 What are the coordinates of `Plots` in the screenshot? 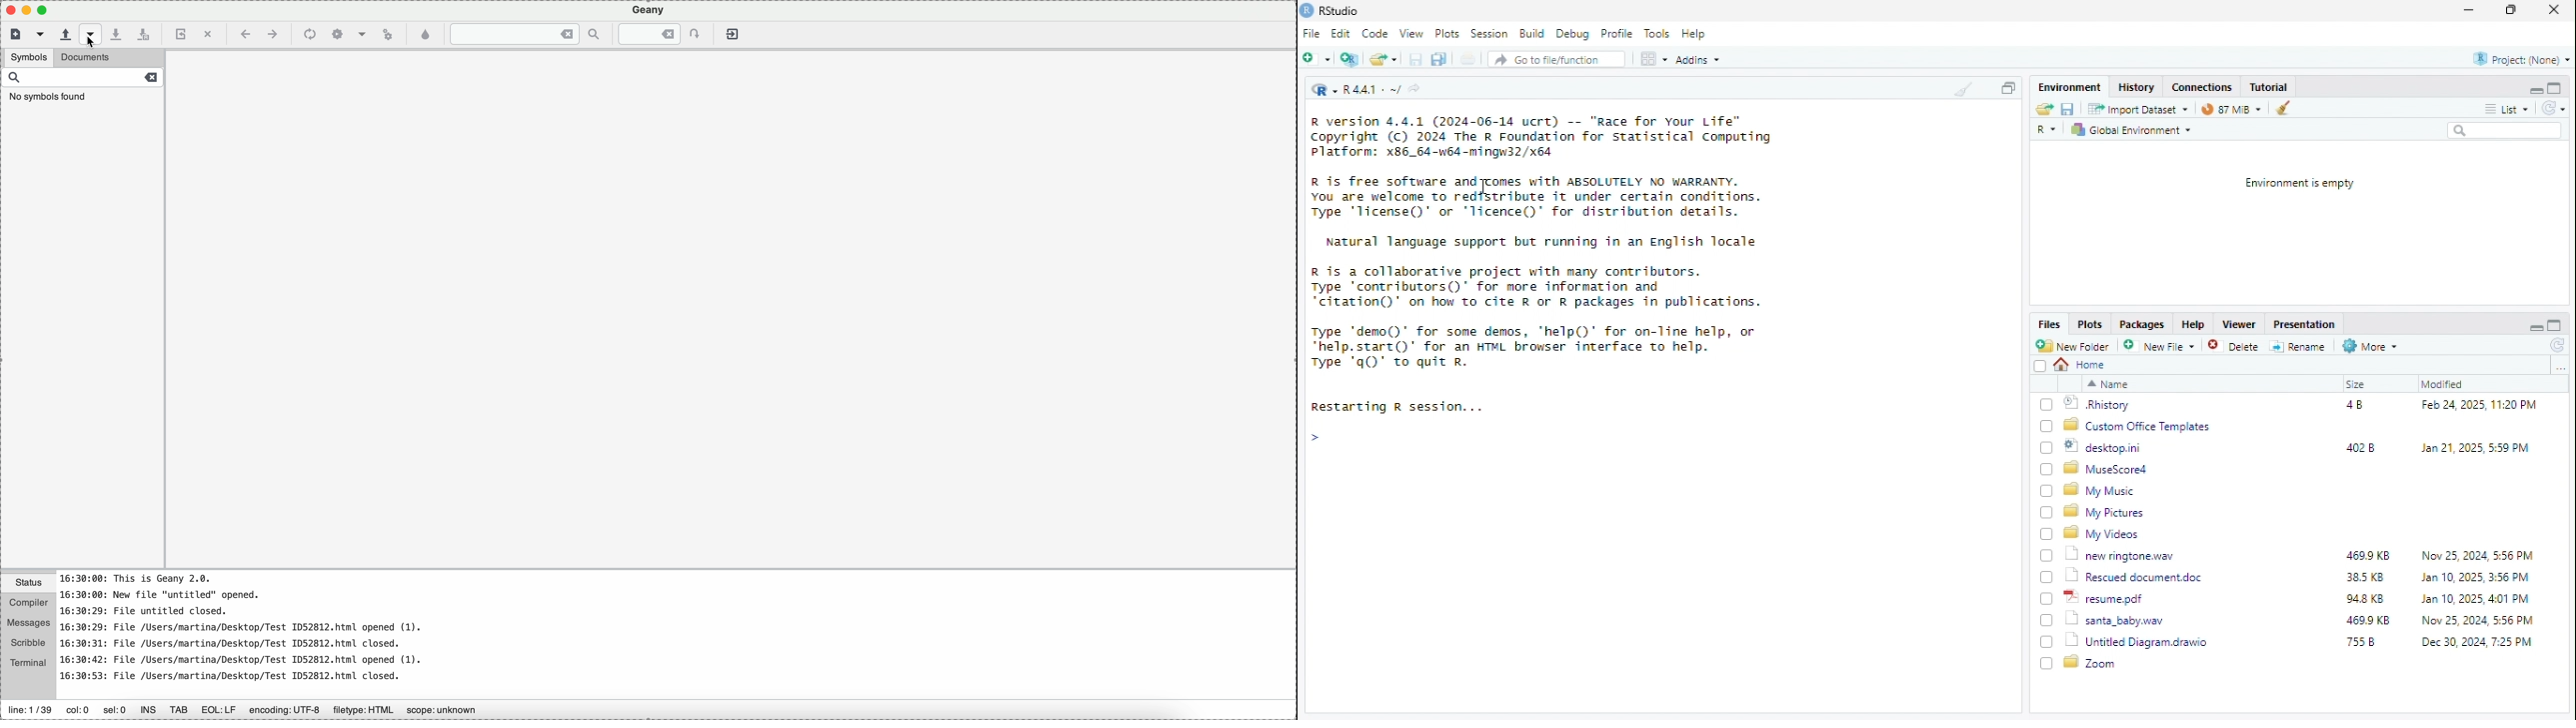 It's located at (2091, 325).